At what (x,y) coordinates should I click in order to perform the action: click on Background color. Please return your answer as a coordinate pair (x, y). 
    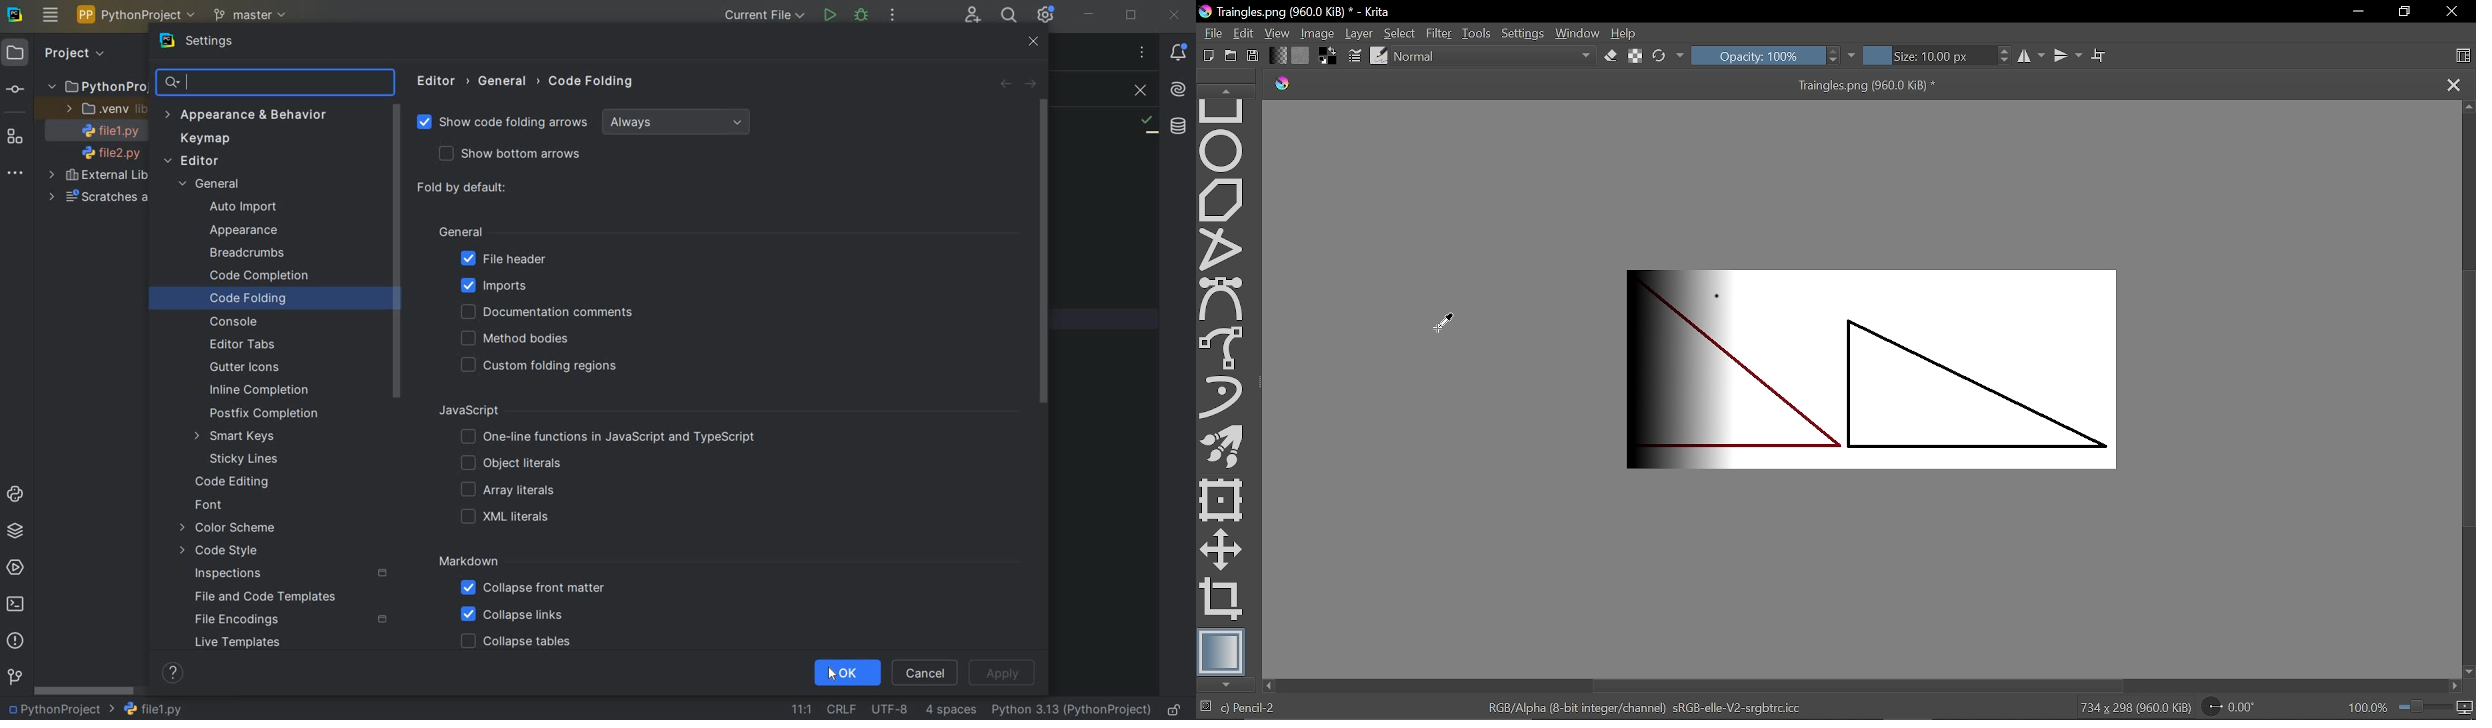
    Looking at the image, I should click on (1327, 55).